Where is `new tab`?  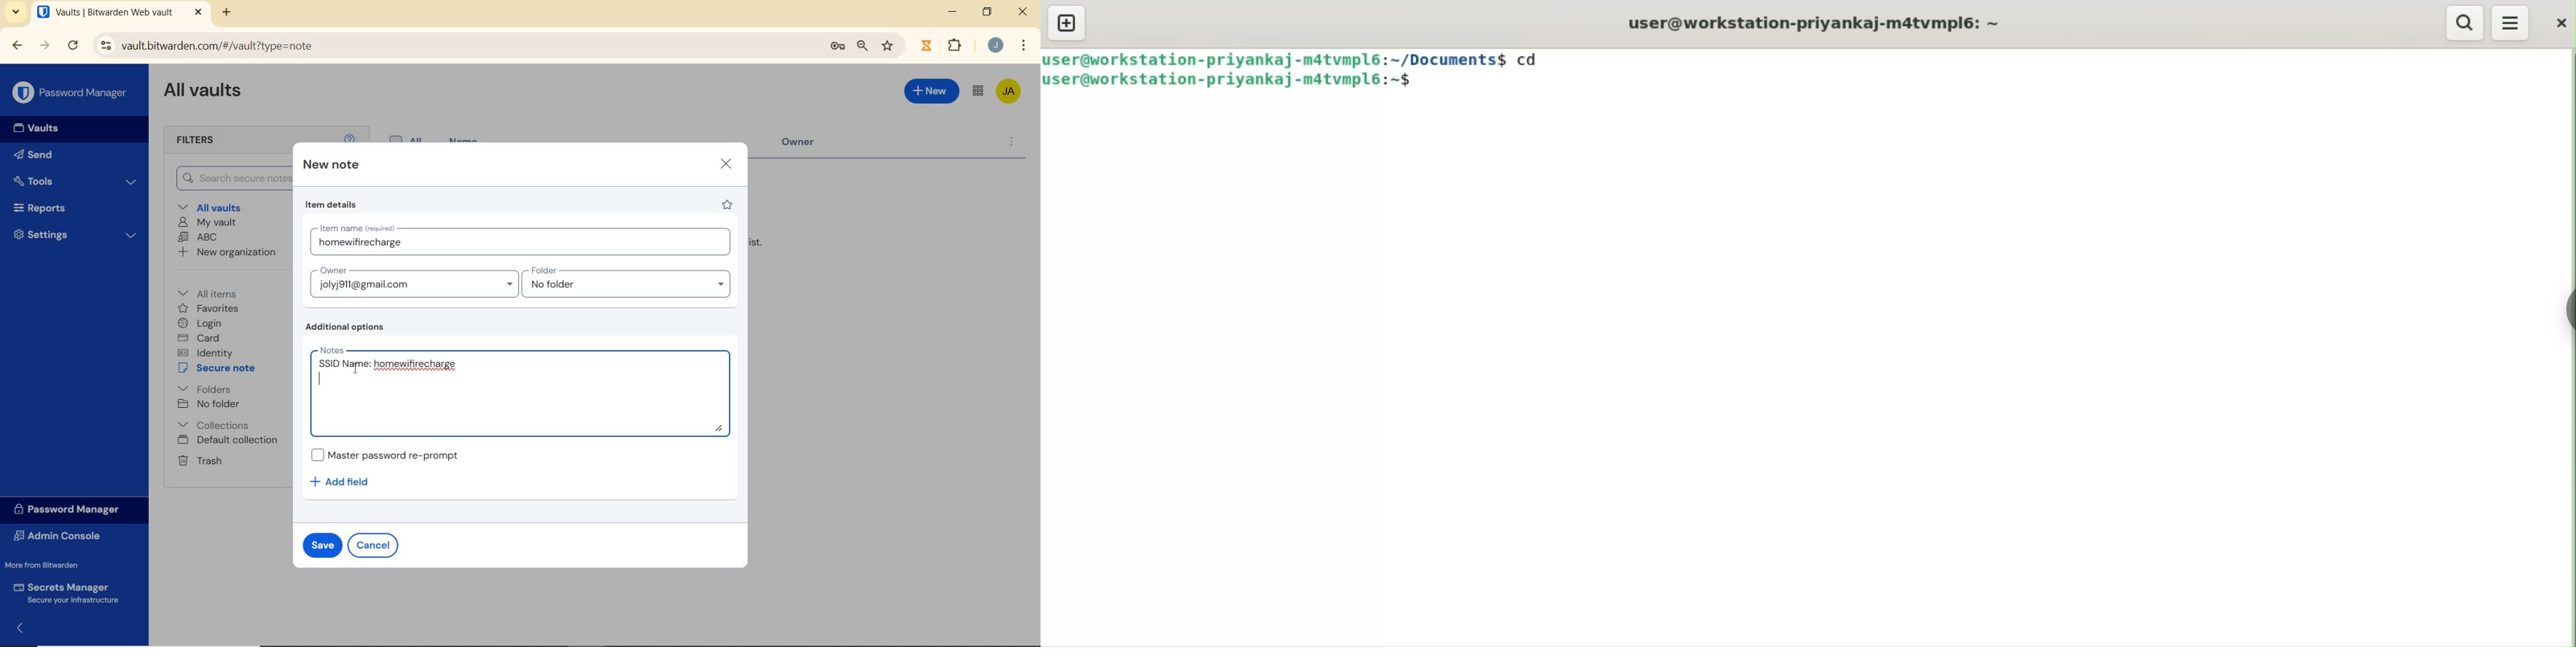
new tab is located at coordinates (1067, 23).